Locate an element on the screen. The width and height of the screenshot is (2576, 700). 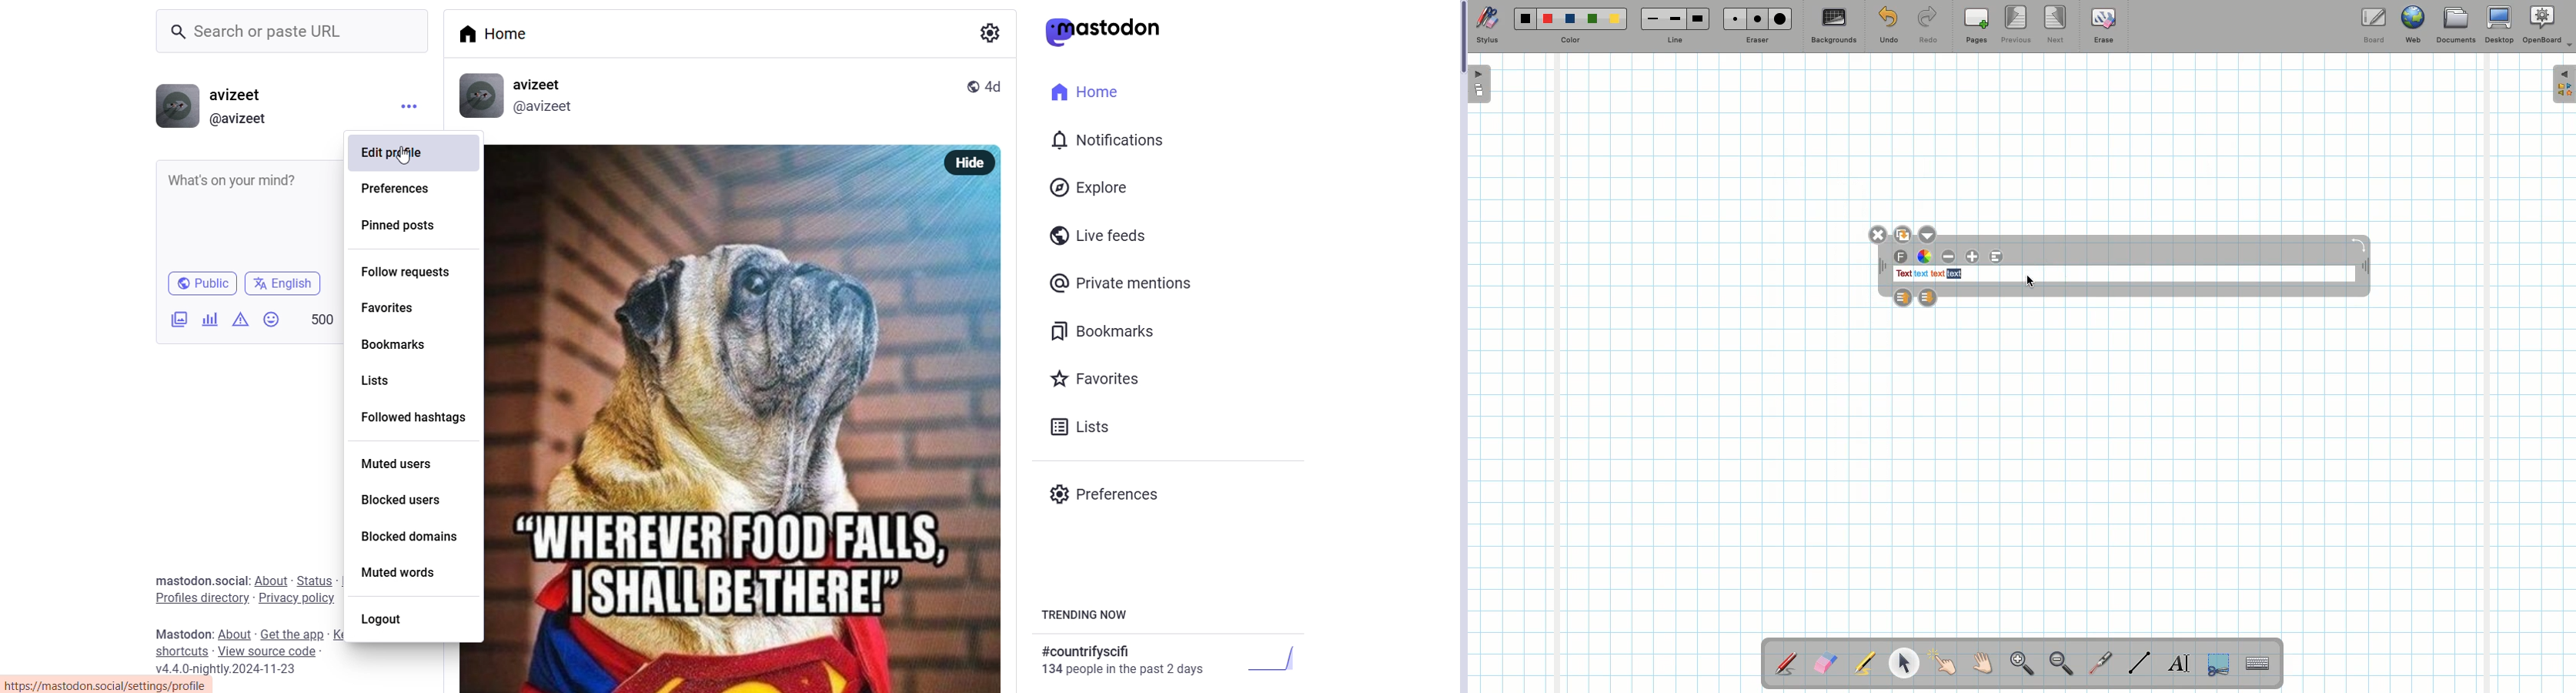
preferences is located at coordinates (1109, 493).